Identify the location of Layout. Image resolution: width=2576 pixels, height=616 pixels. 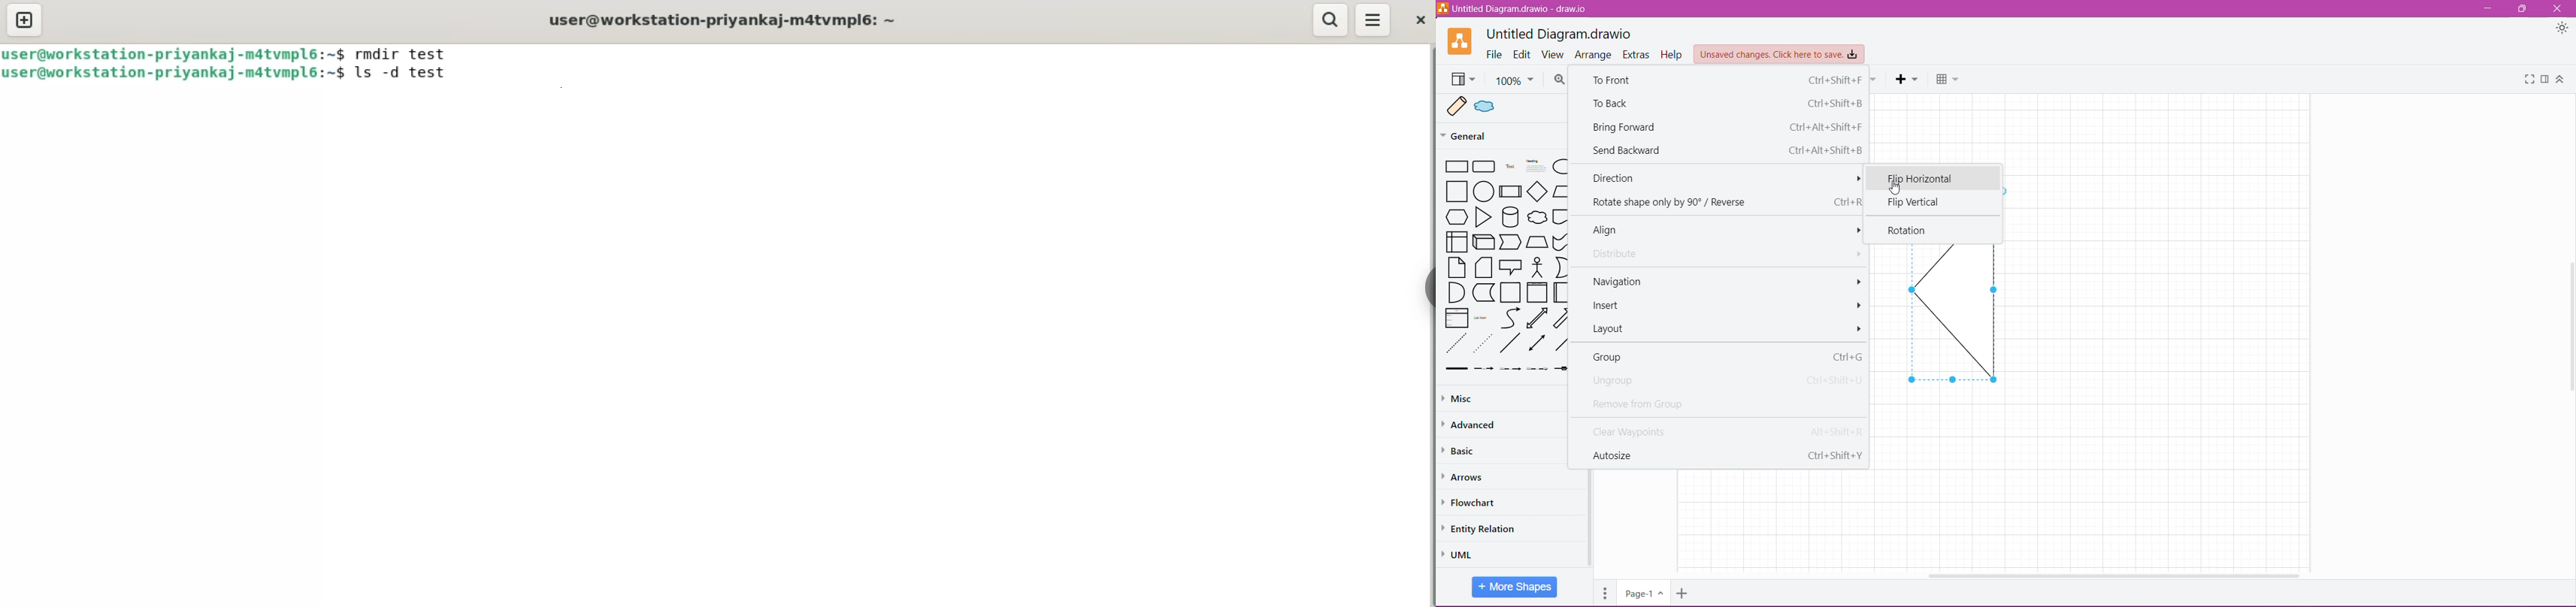
(1726, 329).